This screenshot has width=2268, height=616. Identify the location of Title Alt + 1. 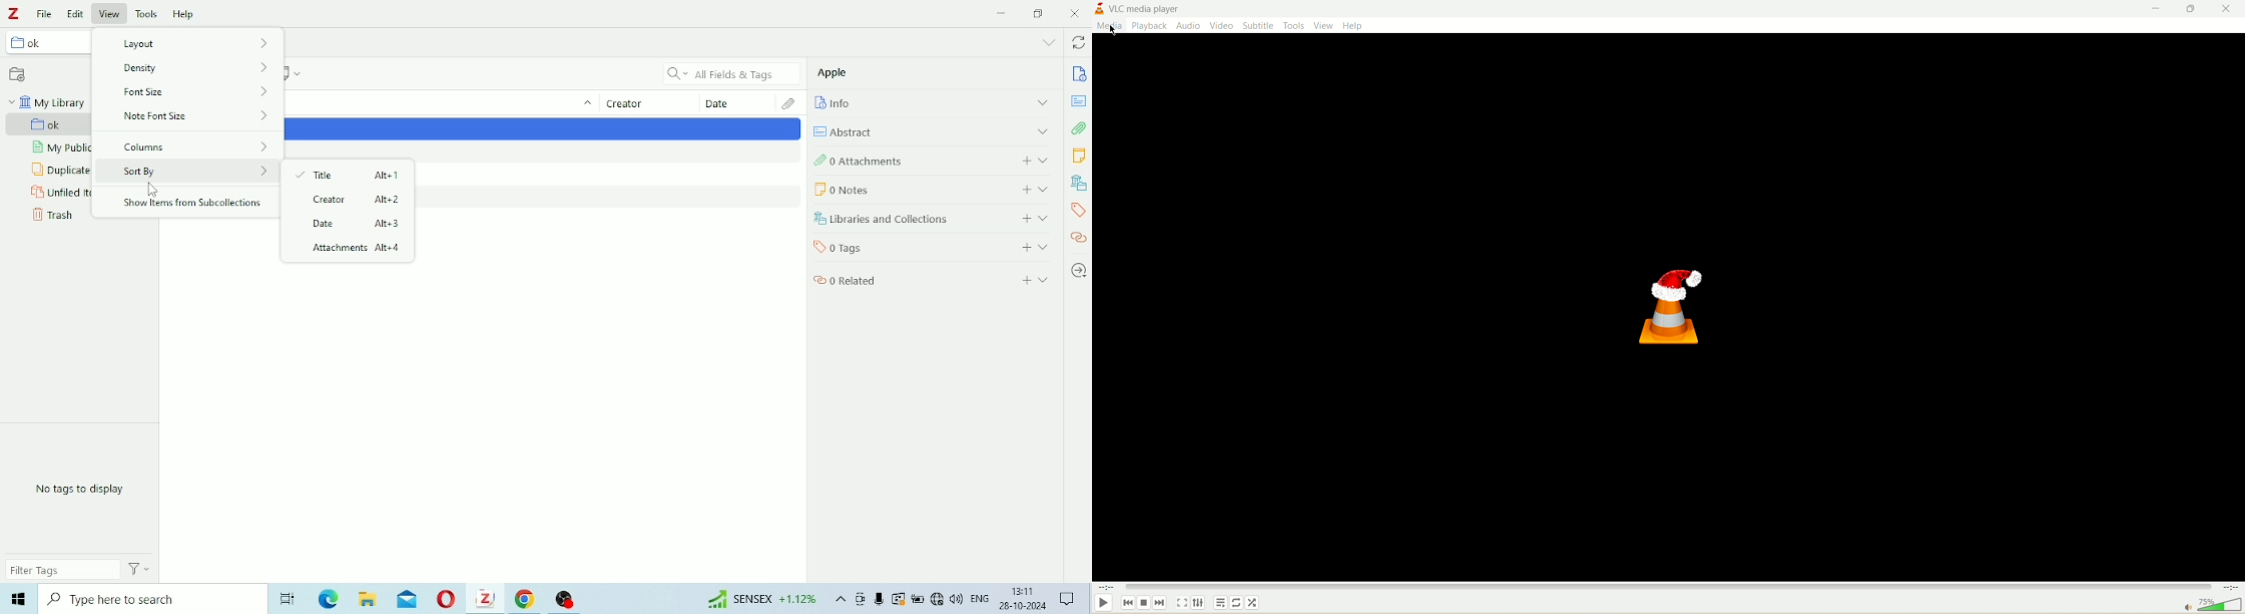
(351, 174).